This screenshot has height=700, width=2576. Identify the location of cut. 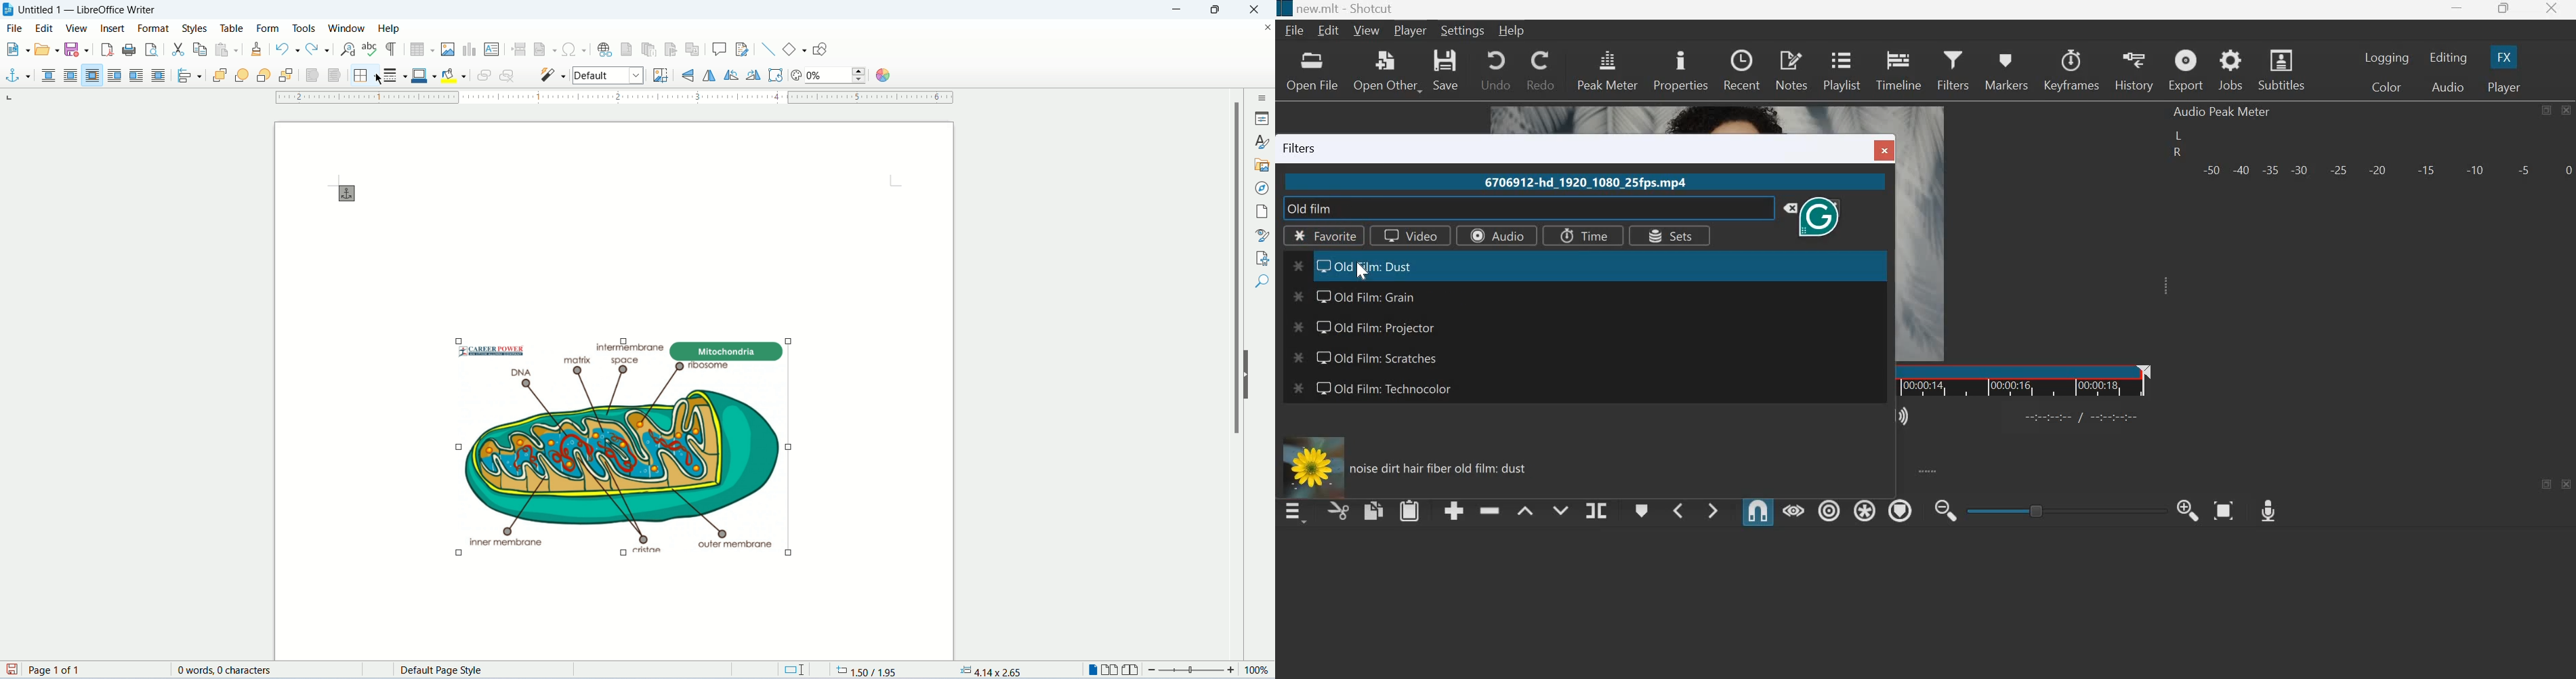
(1339, 512).